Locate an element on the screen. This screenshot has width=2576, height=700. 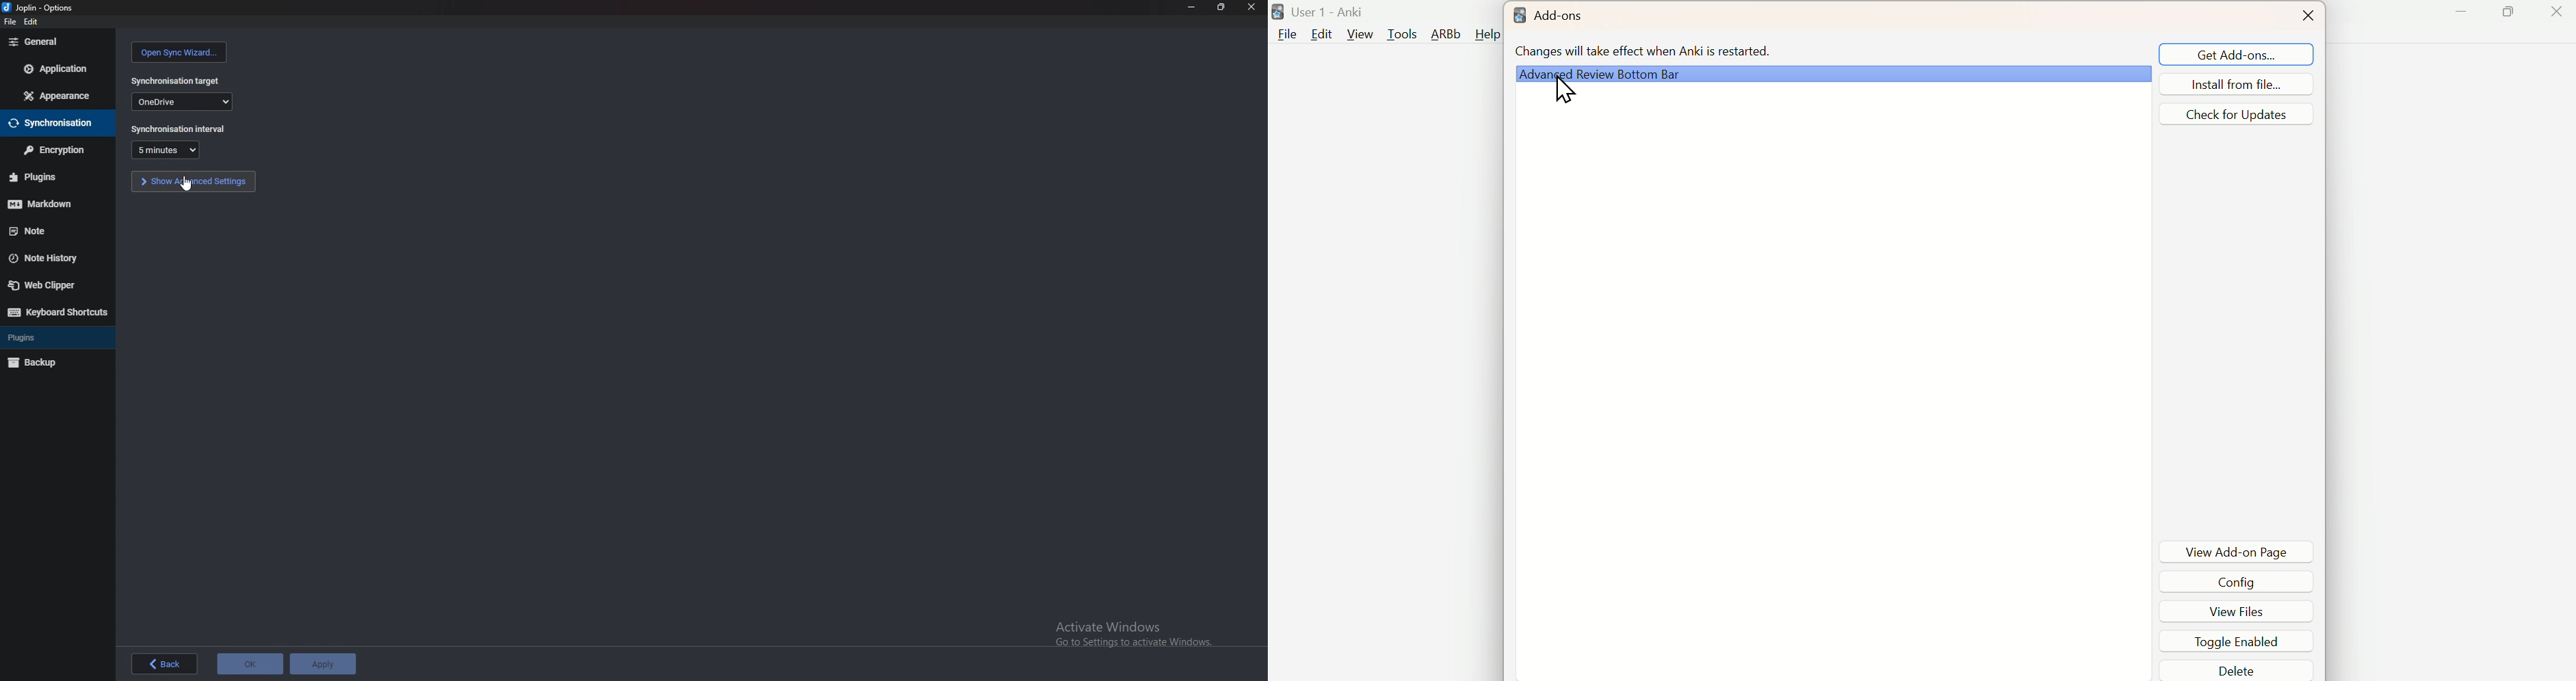
appearance is located at coordinates (57, 96).